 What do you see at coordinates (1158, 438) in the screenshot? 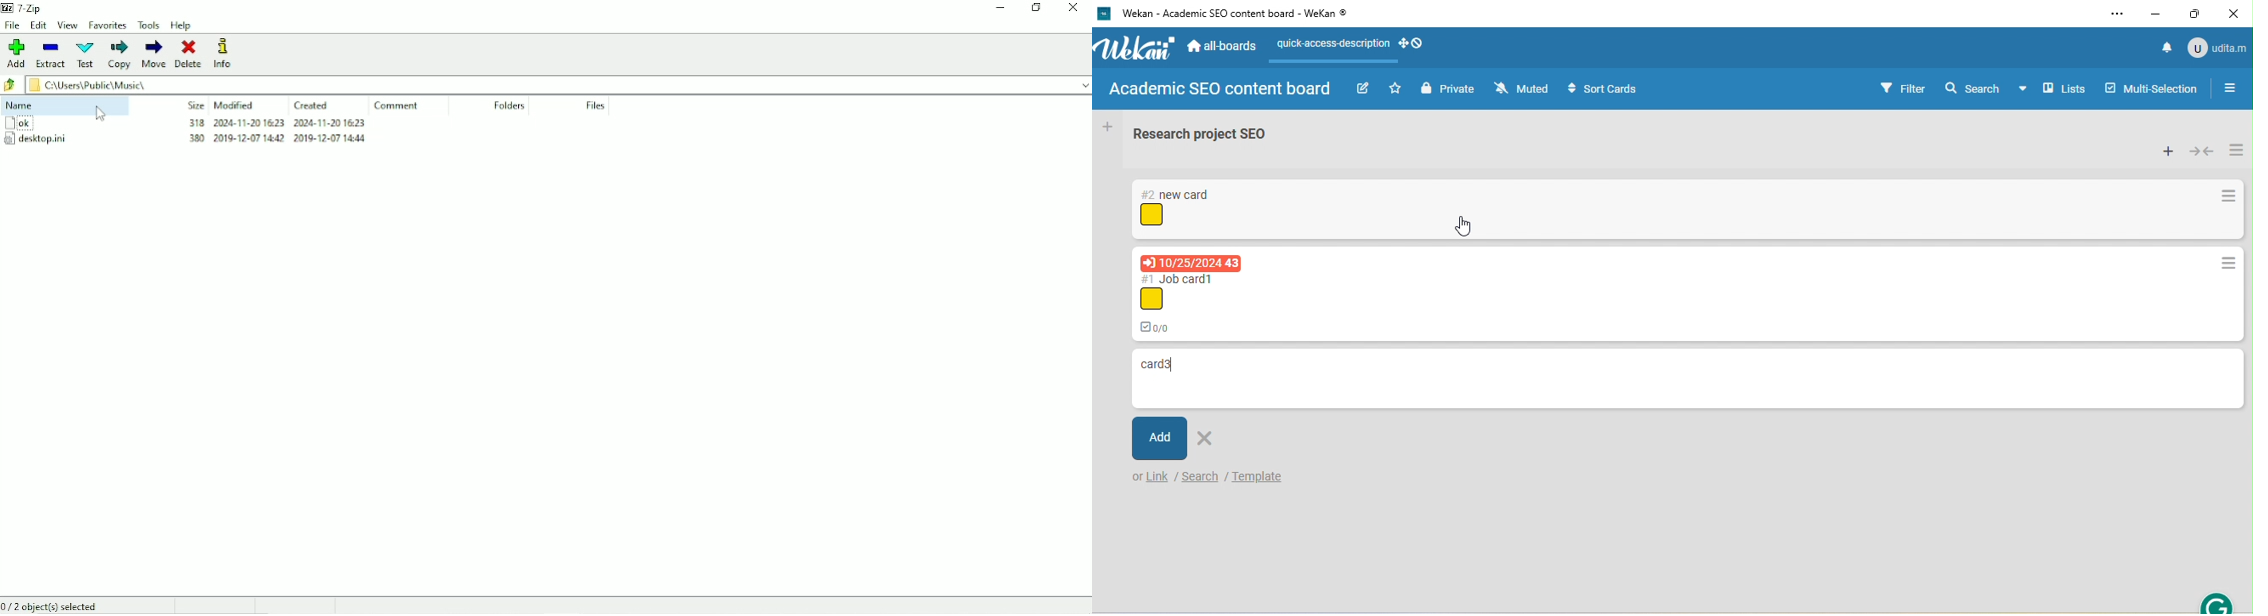
I see `add` at bounding box center [1158, 438].